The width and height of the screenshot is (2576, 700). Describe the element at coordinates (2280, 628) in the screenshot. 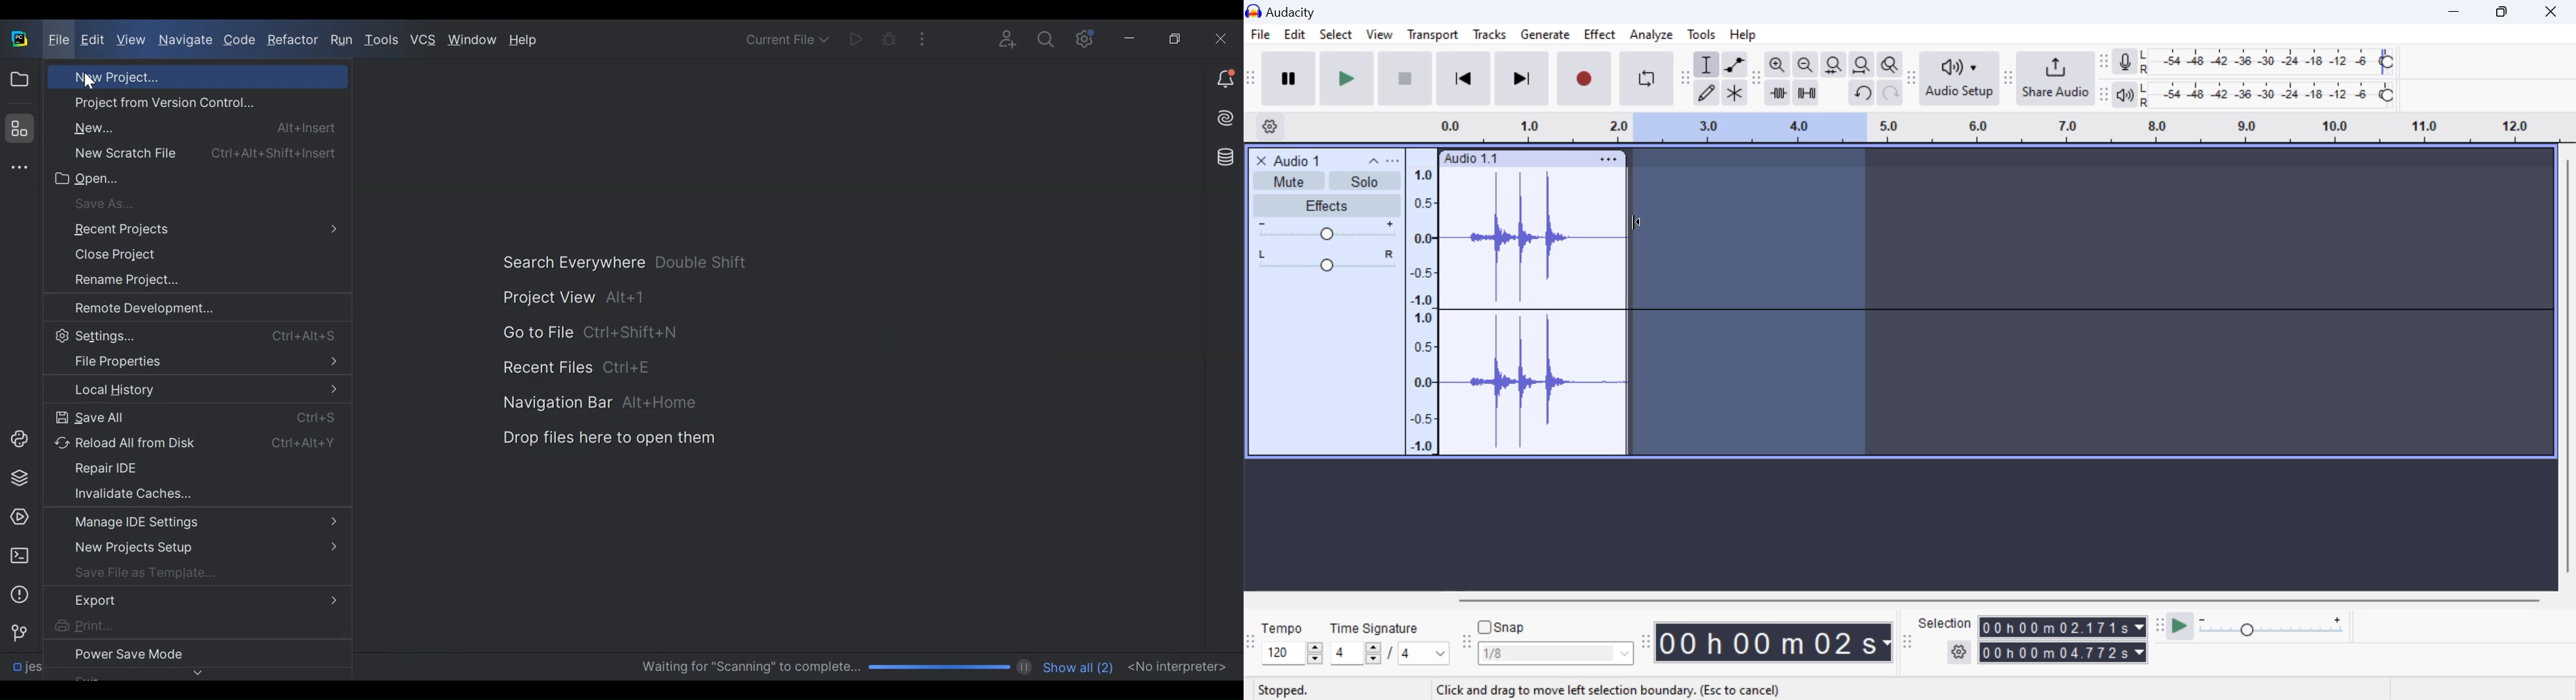

I see `Playback Speed` at that location.